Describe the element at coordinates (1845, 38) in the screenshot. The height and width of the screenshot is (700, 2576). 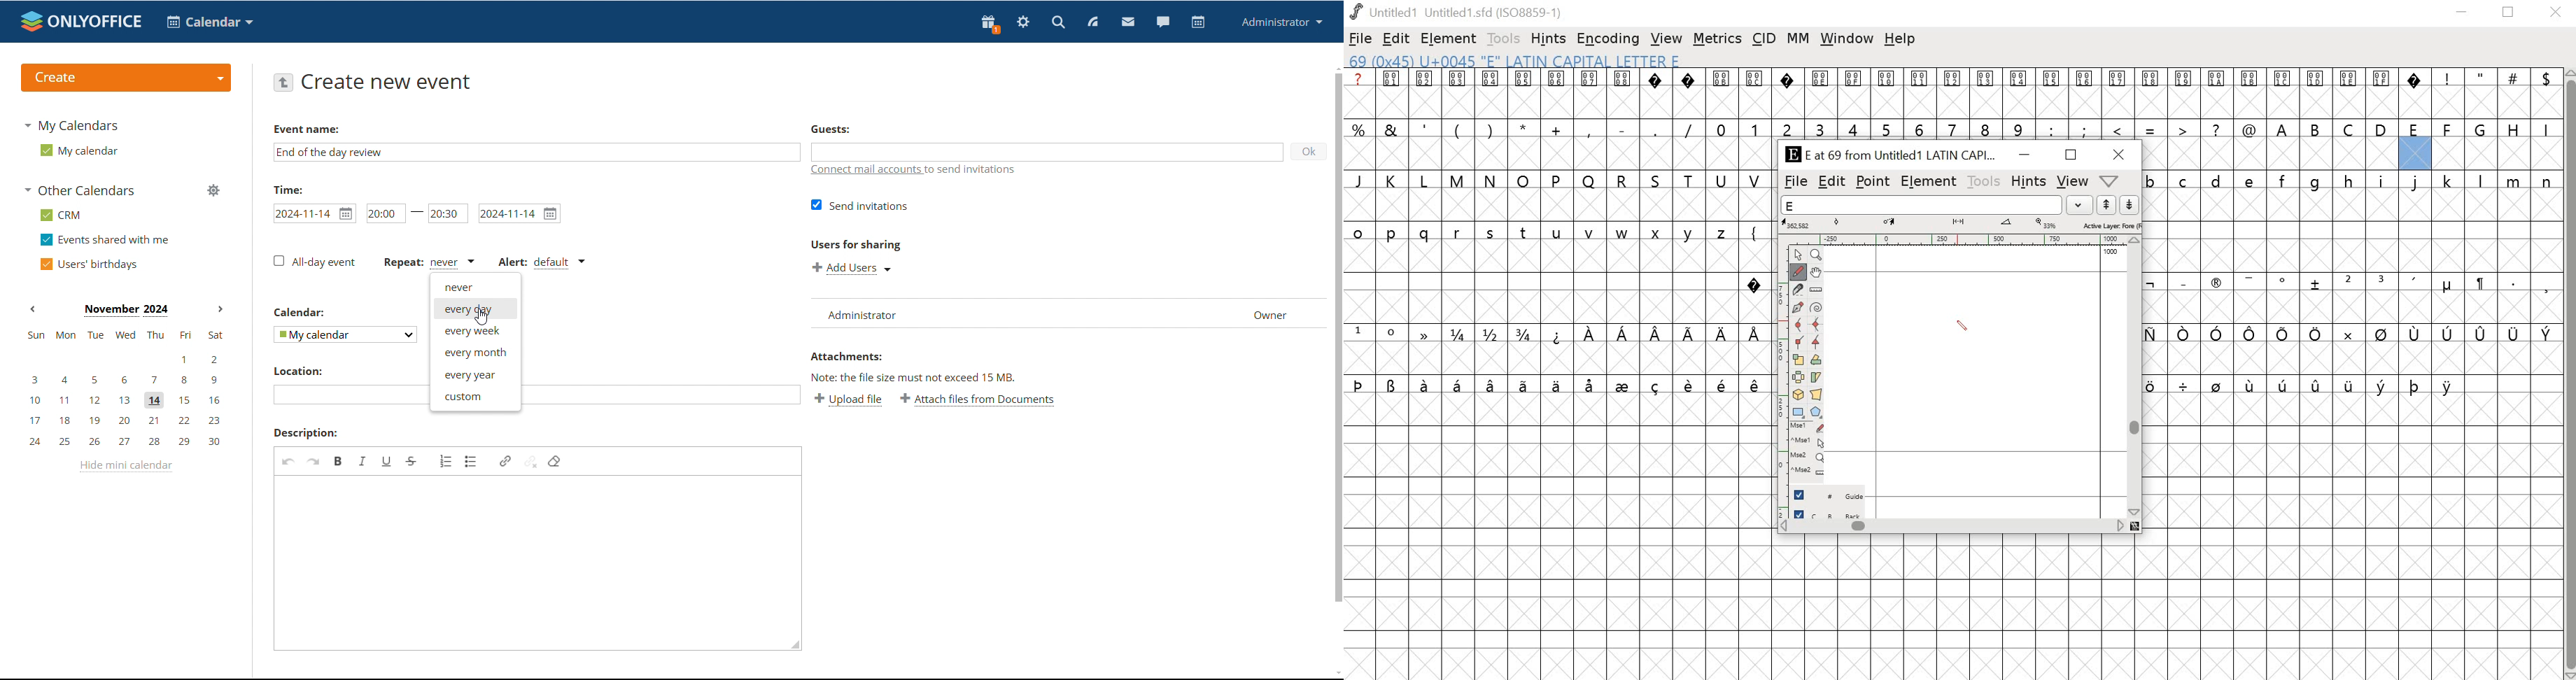
I see `window` at that location.